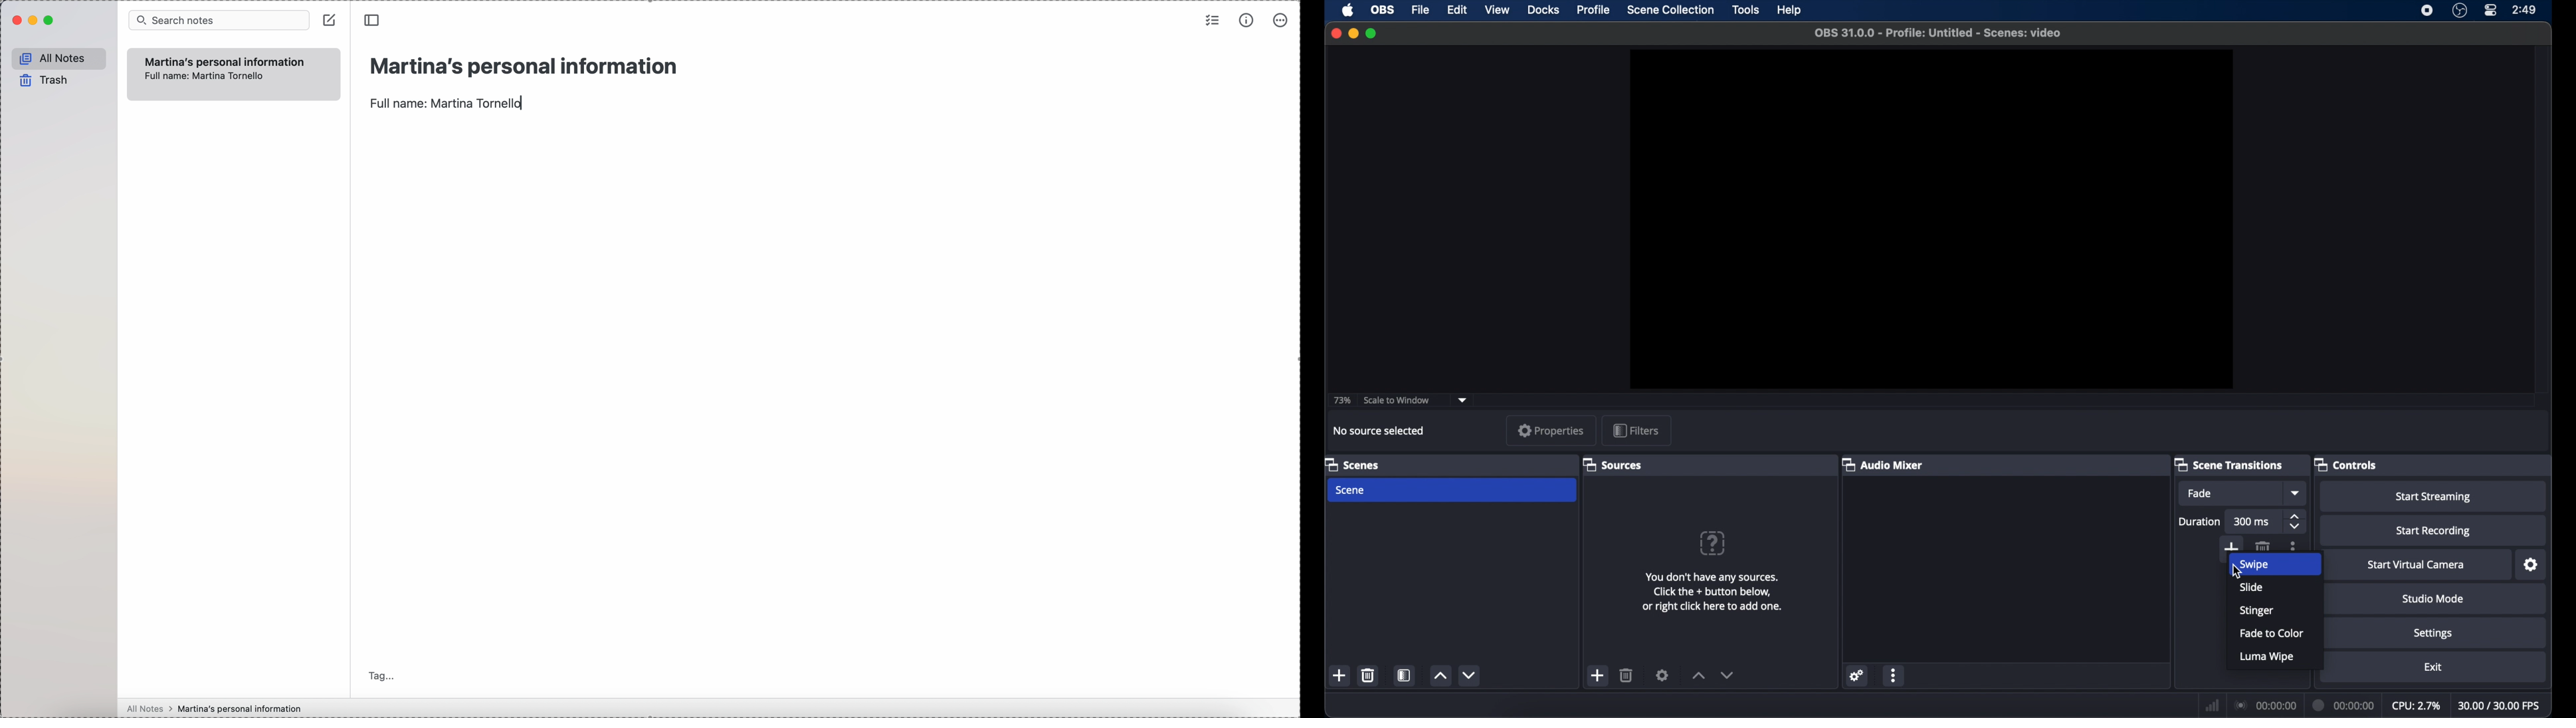  Describe the element at coordinates (41, 80) in the screenshot. I see `trash` at that location.